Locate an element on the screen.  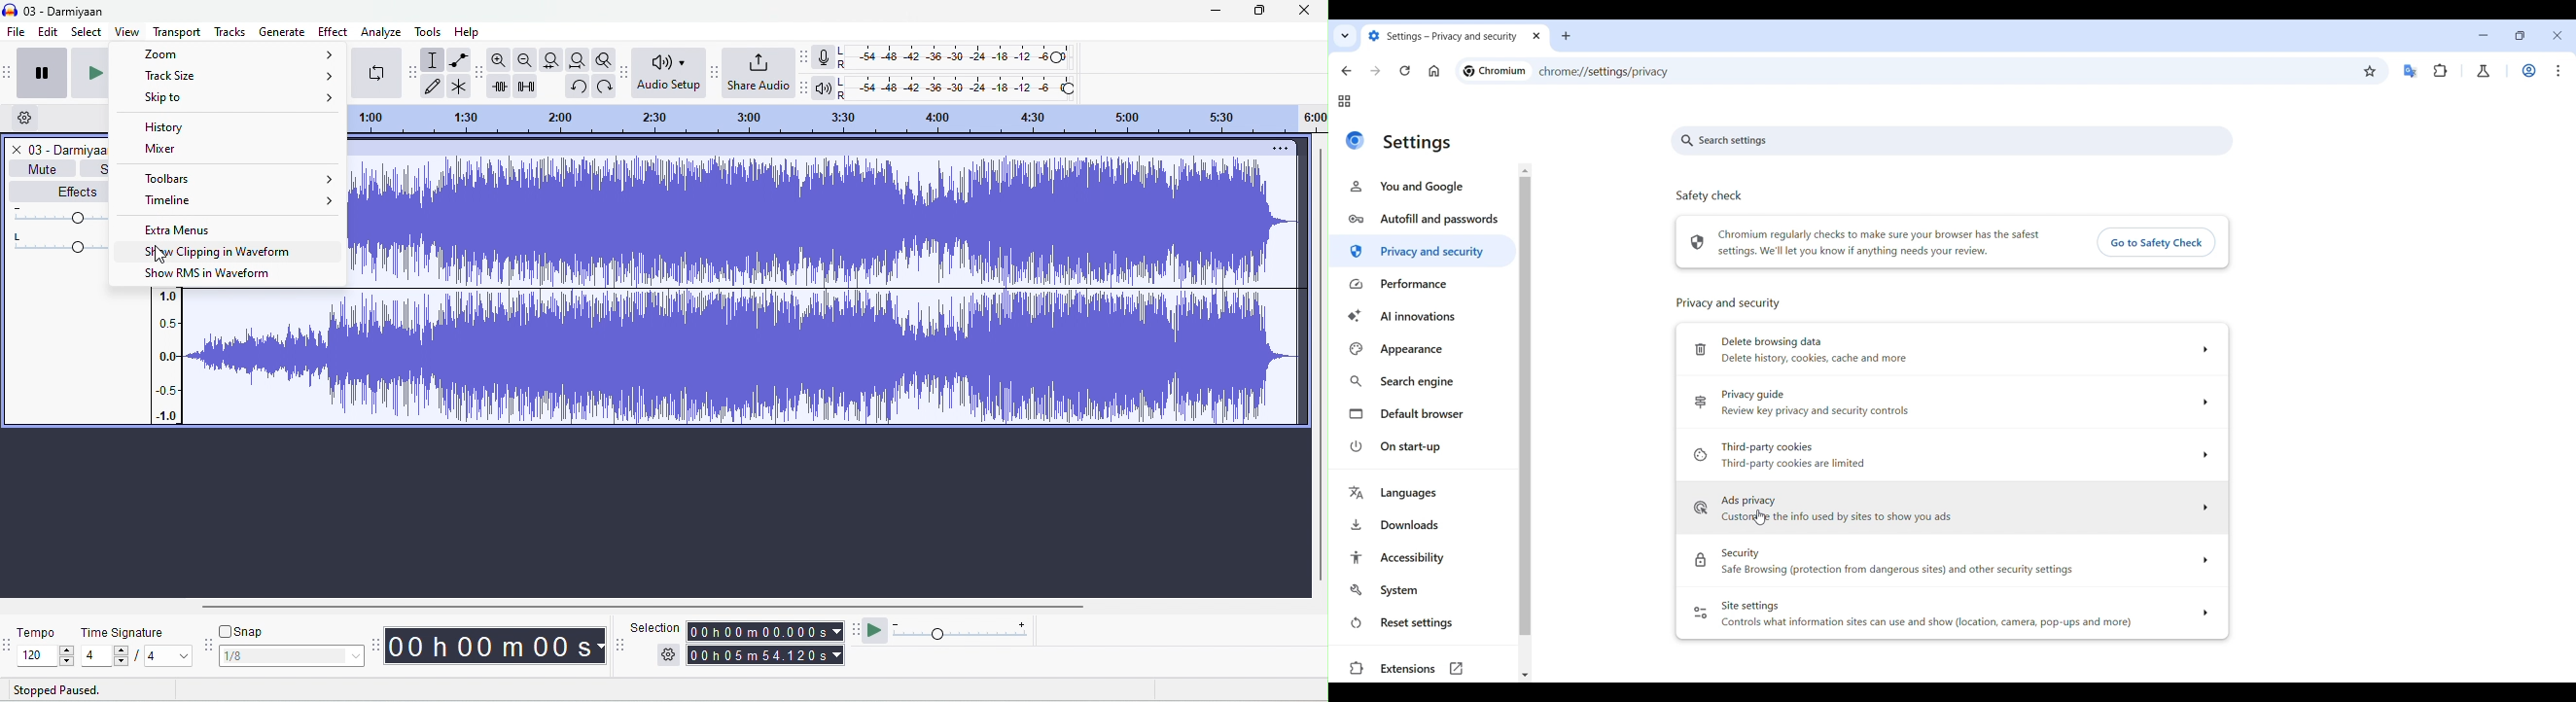
Tab name changed is located at coordinates (1454, 37).